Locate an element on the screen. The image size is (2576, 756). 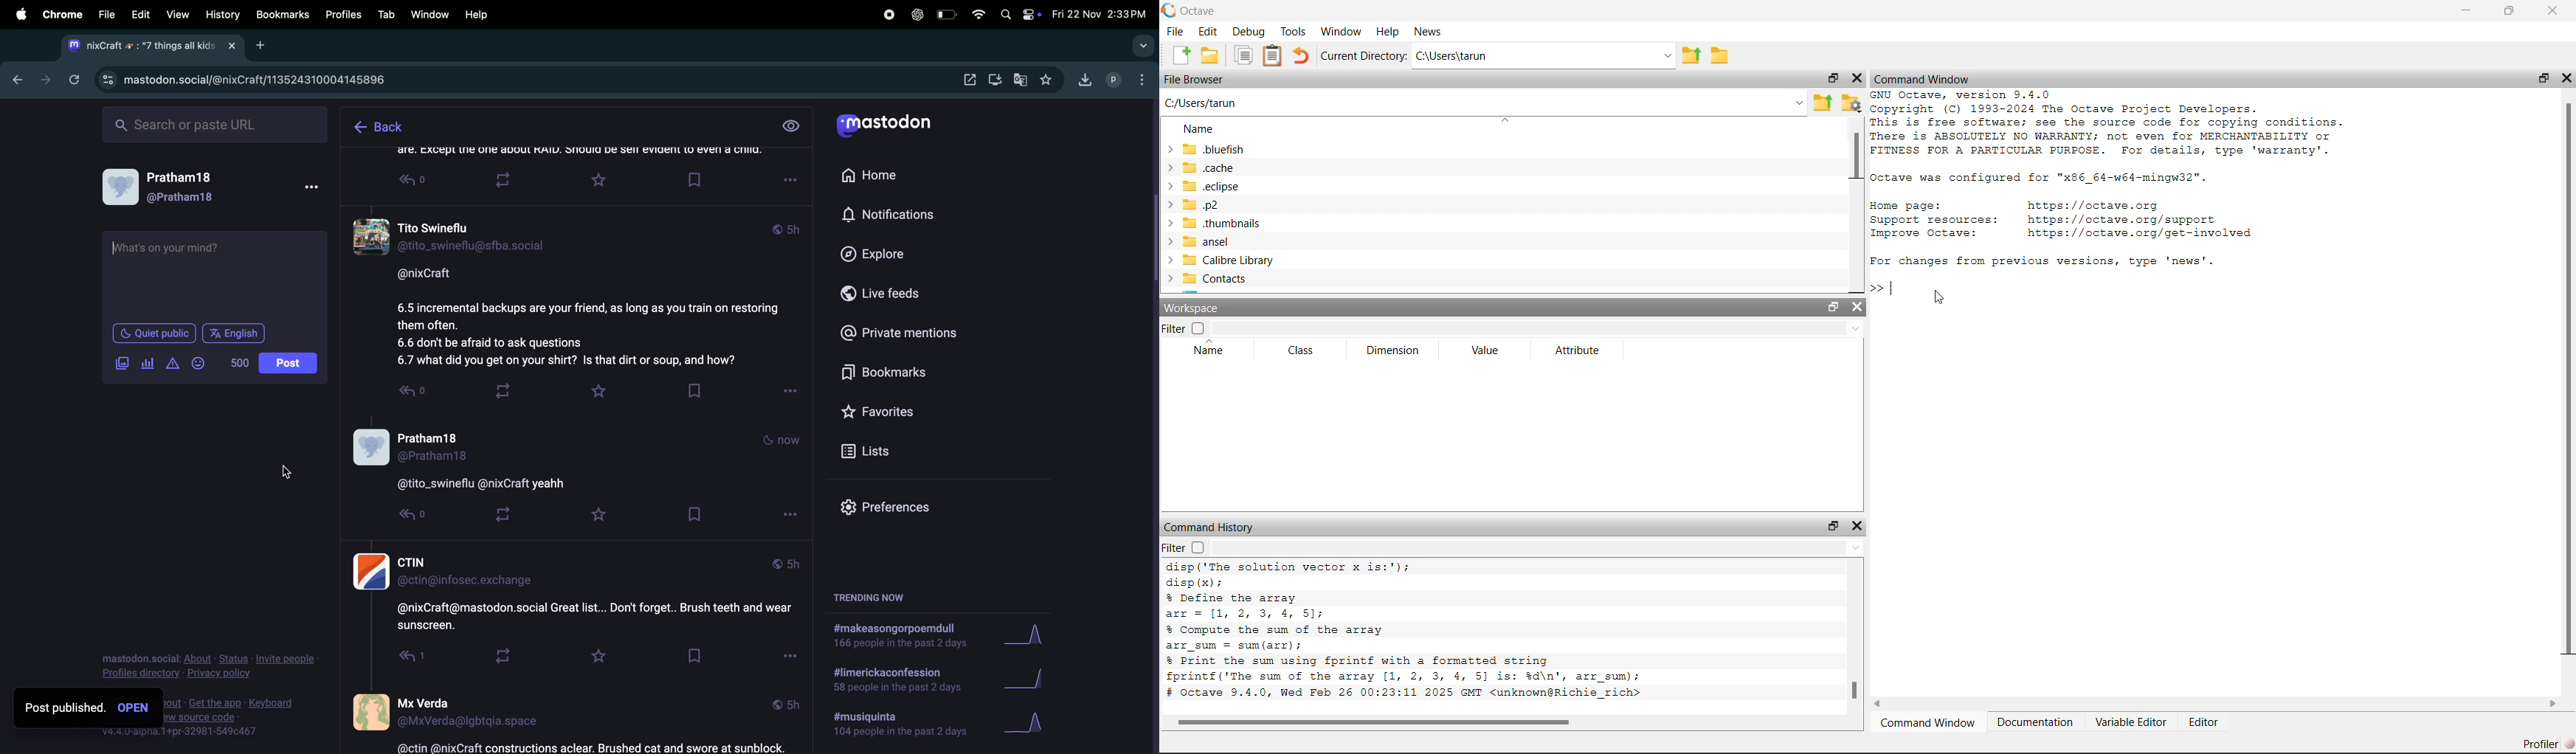
Scrollbar is located at coordinates (1853, 691).